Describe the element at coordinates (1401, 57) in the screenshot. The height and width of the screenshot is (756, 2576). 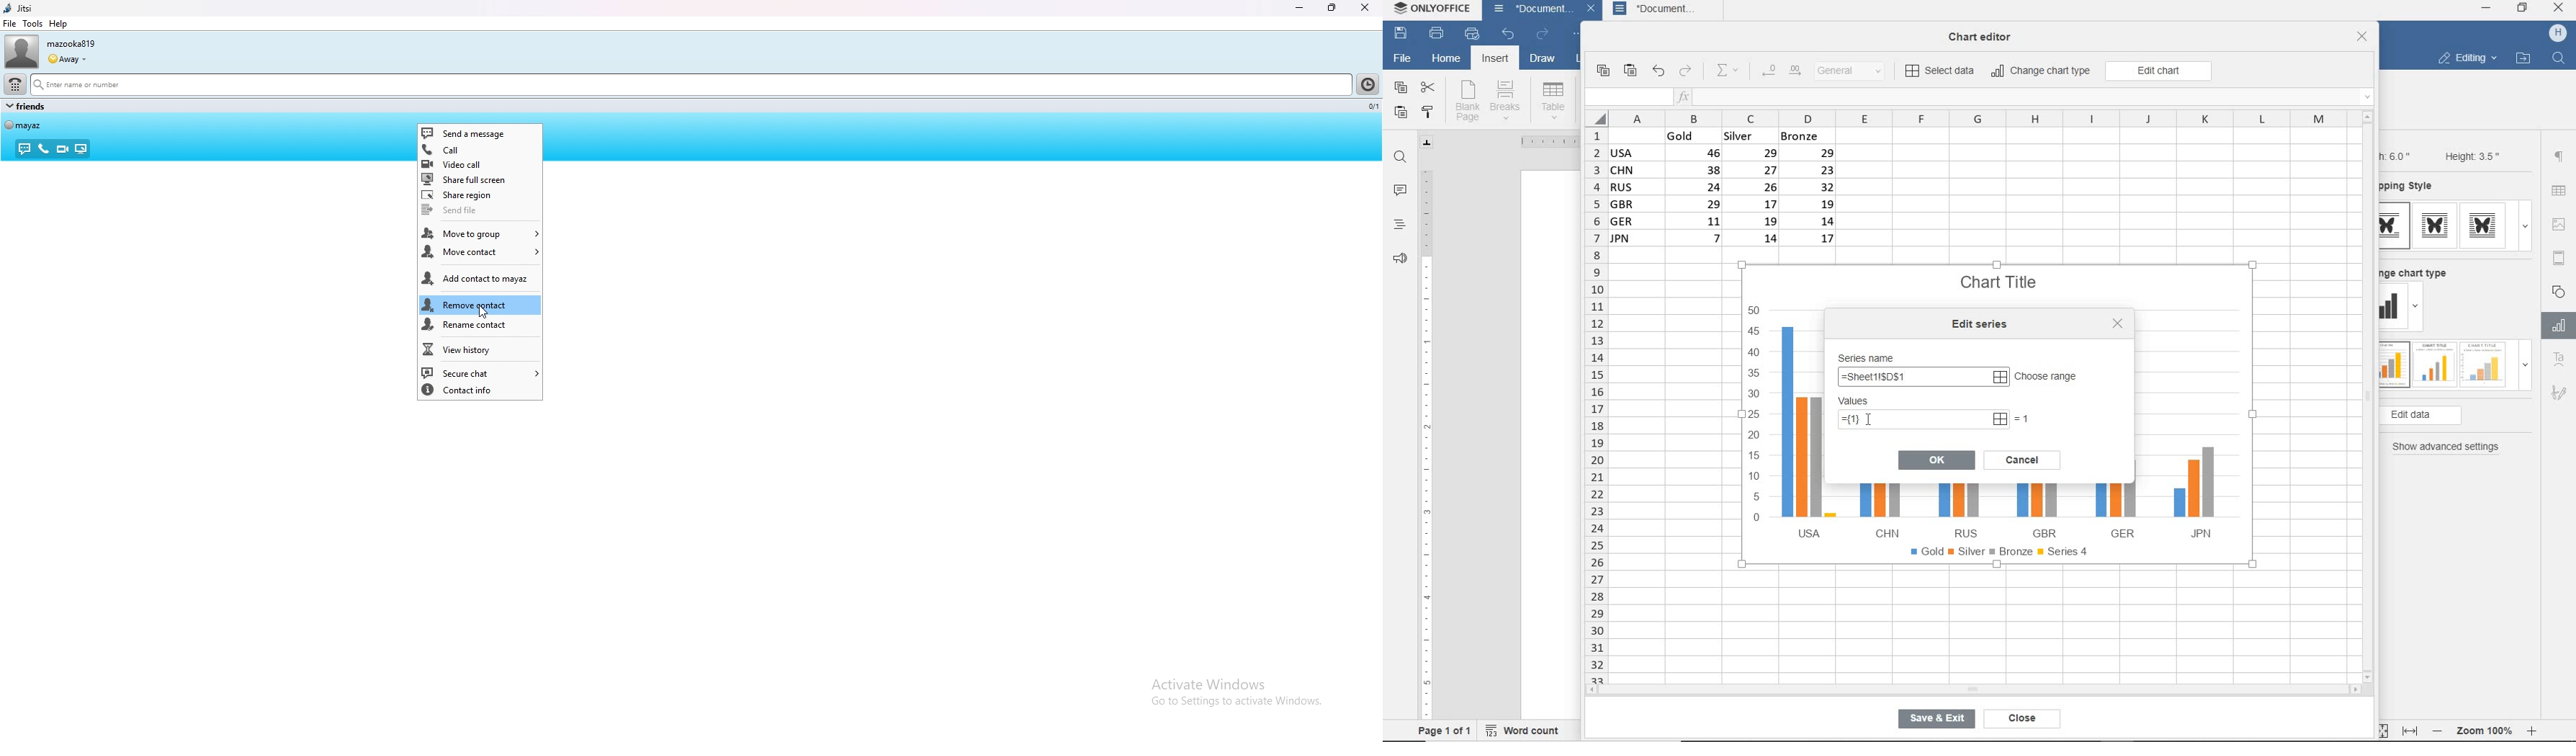
I see `file` at that location.